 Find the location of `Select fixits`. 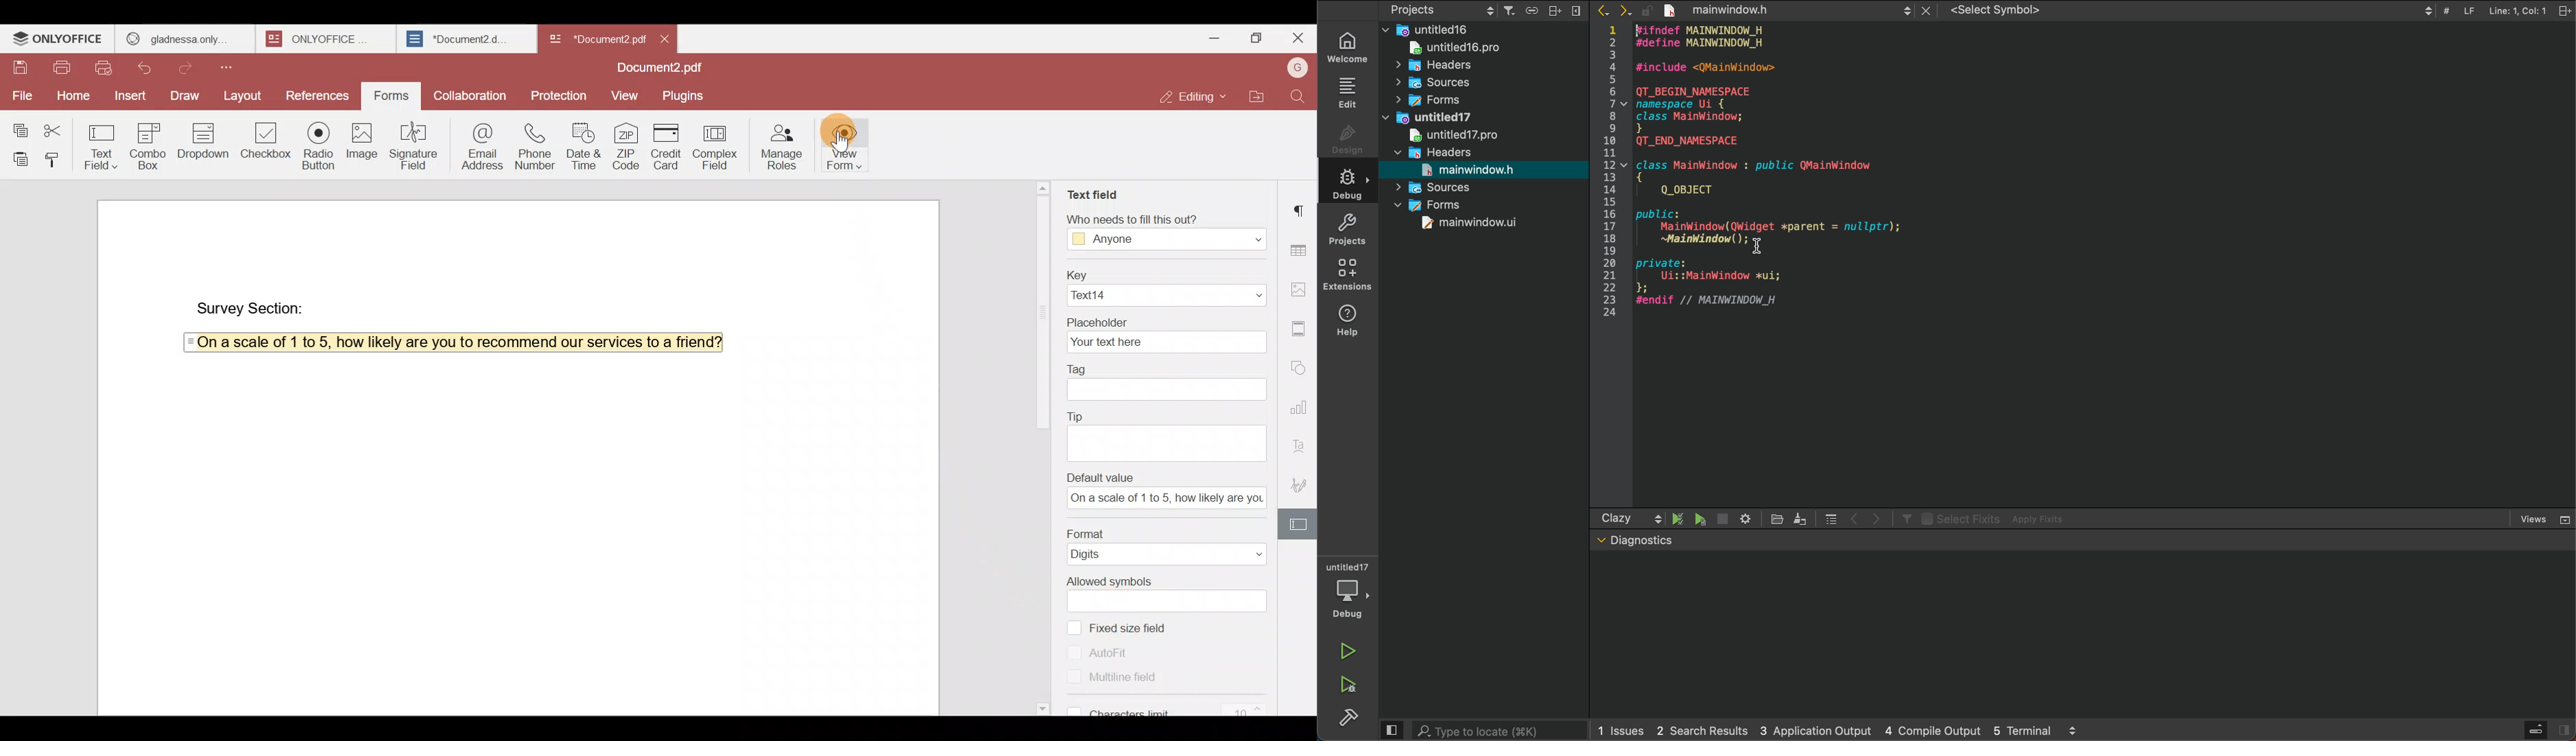

Select fixits is located at coordinates (1959, 518).